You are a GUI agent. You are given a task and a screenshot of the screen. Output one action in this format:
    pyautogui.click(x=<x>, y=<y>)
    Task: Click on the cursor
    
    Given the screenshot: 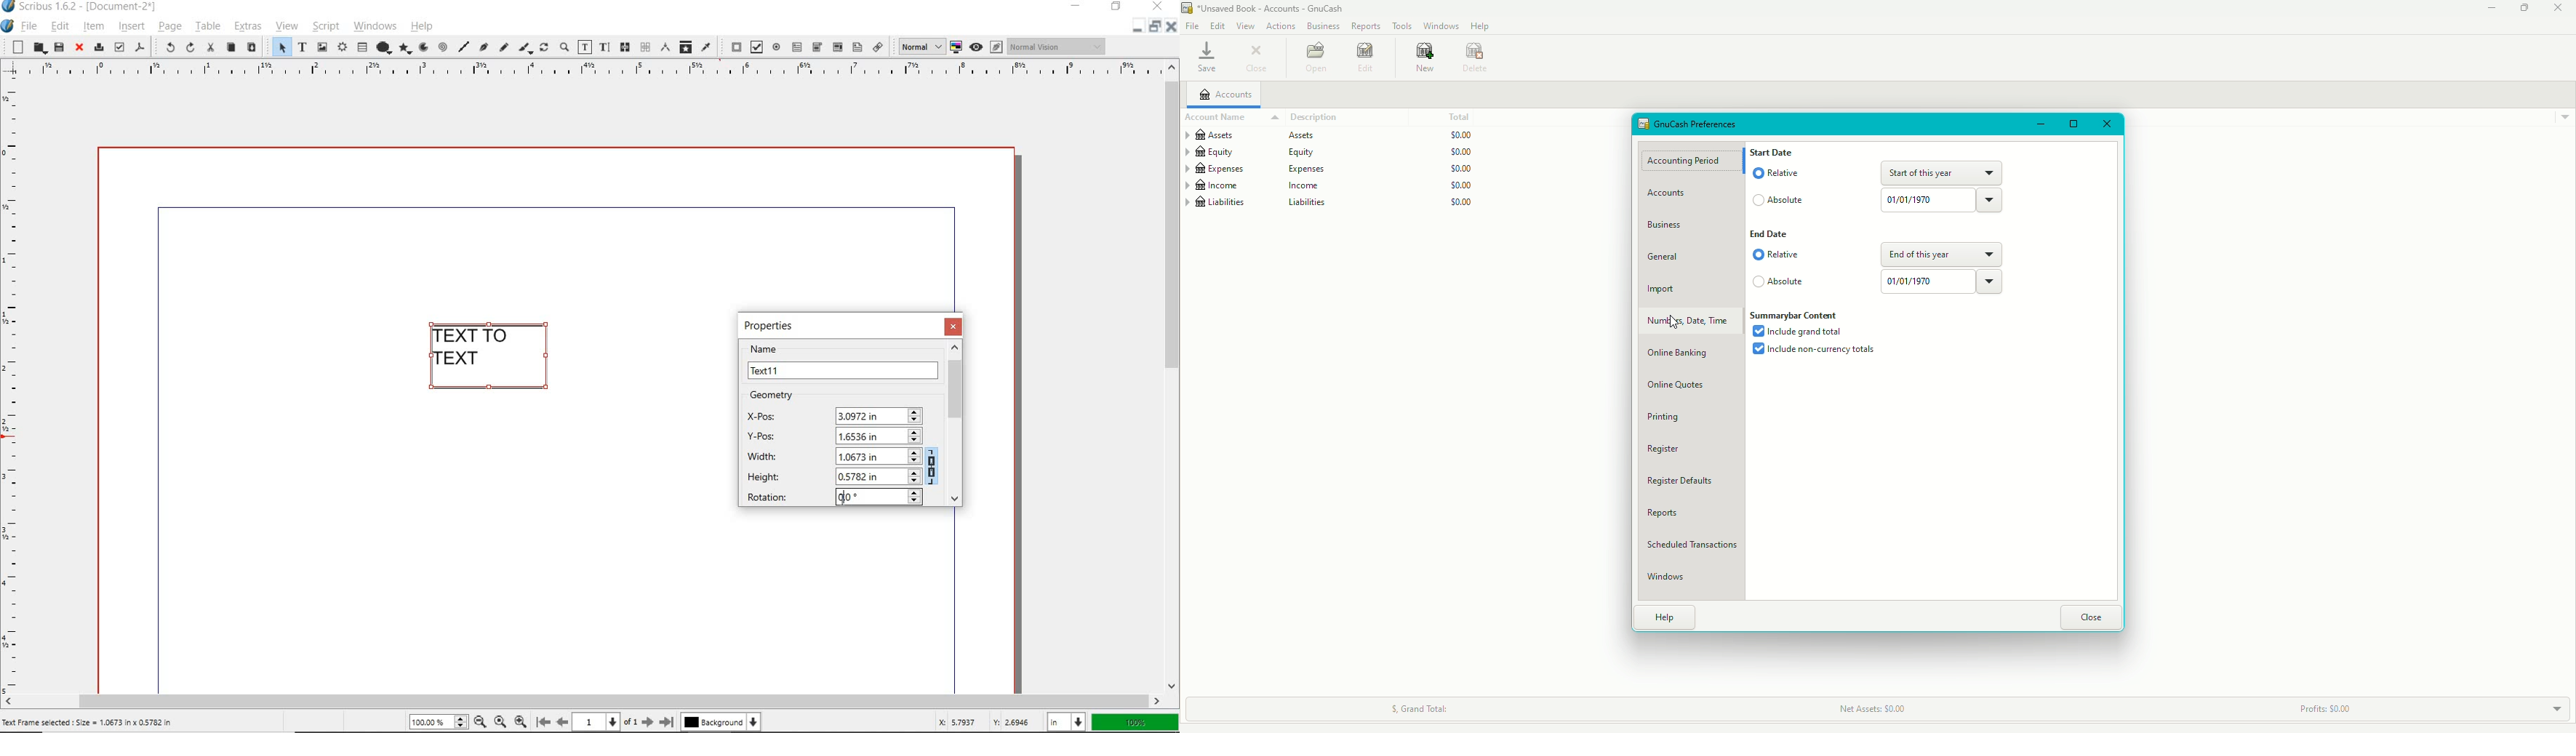 What is the action you would take?
    pyautogui.click(x=1673, y=321)
    